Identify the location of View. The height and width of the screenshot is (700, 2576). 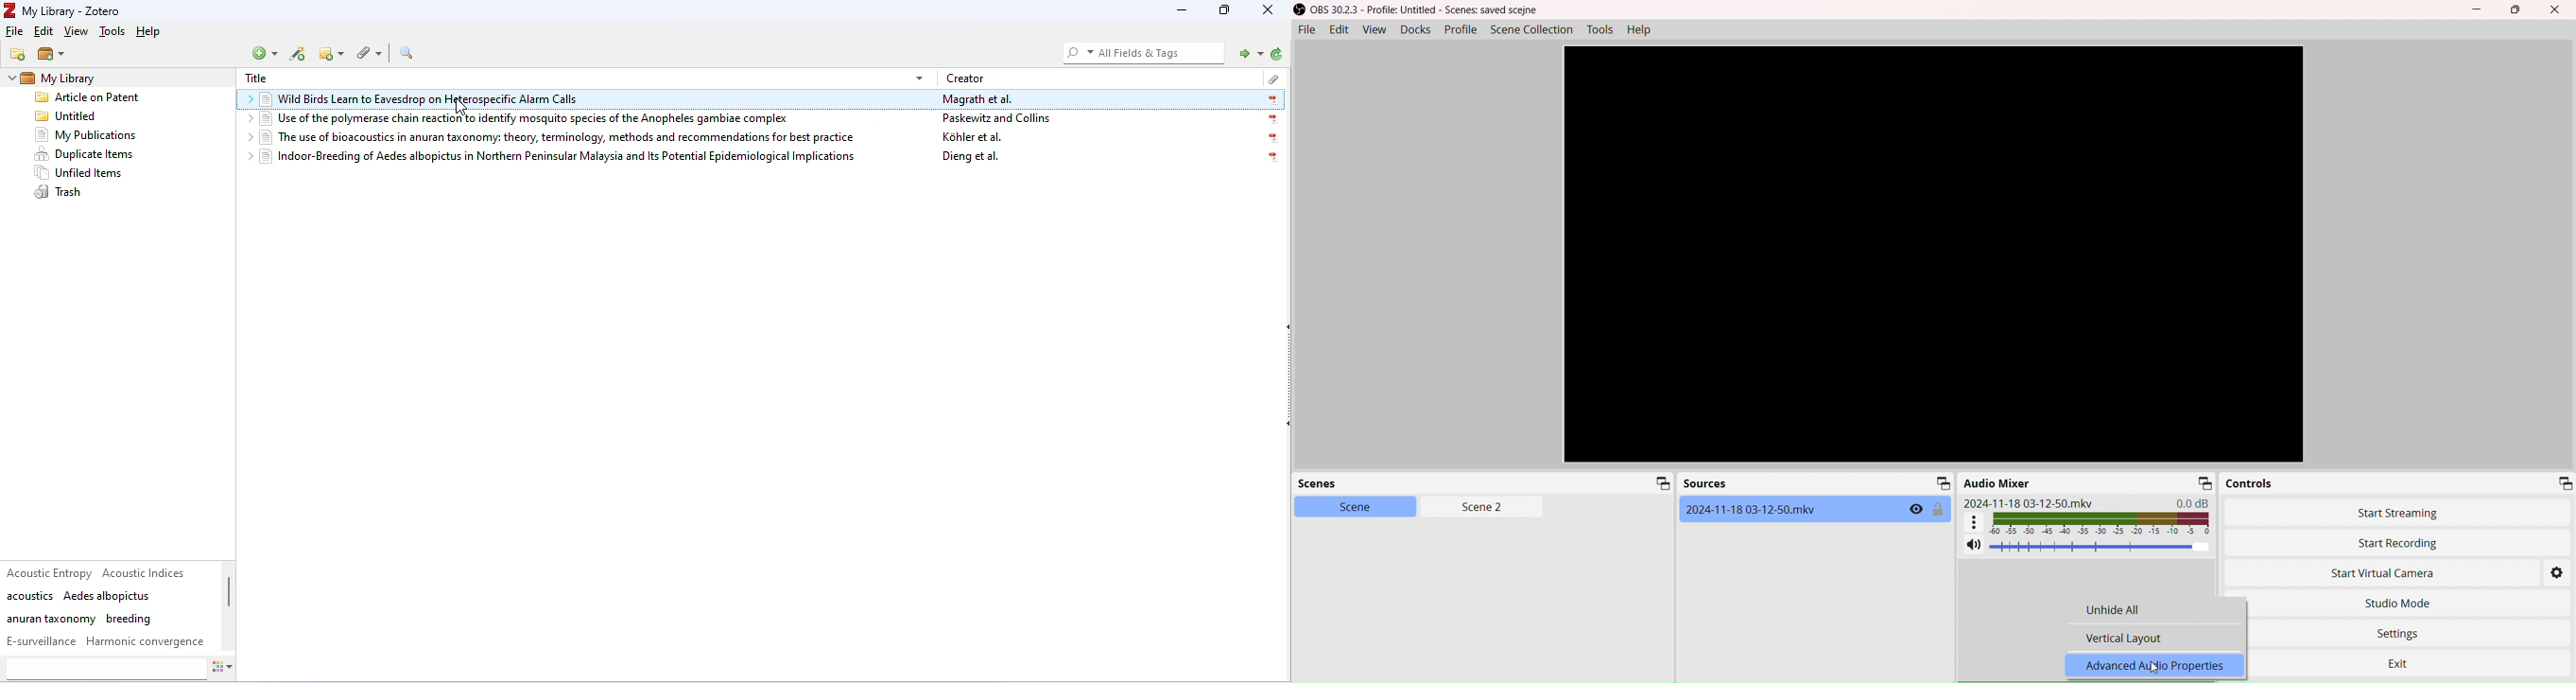
(1372, 30).